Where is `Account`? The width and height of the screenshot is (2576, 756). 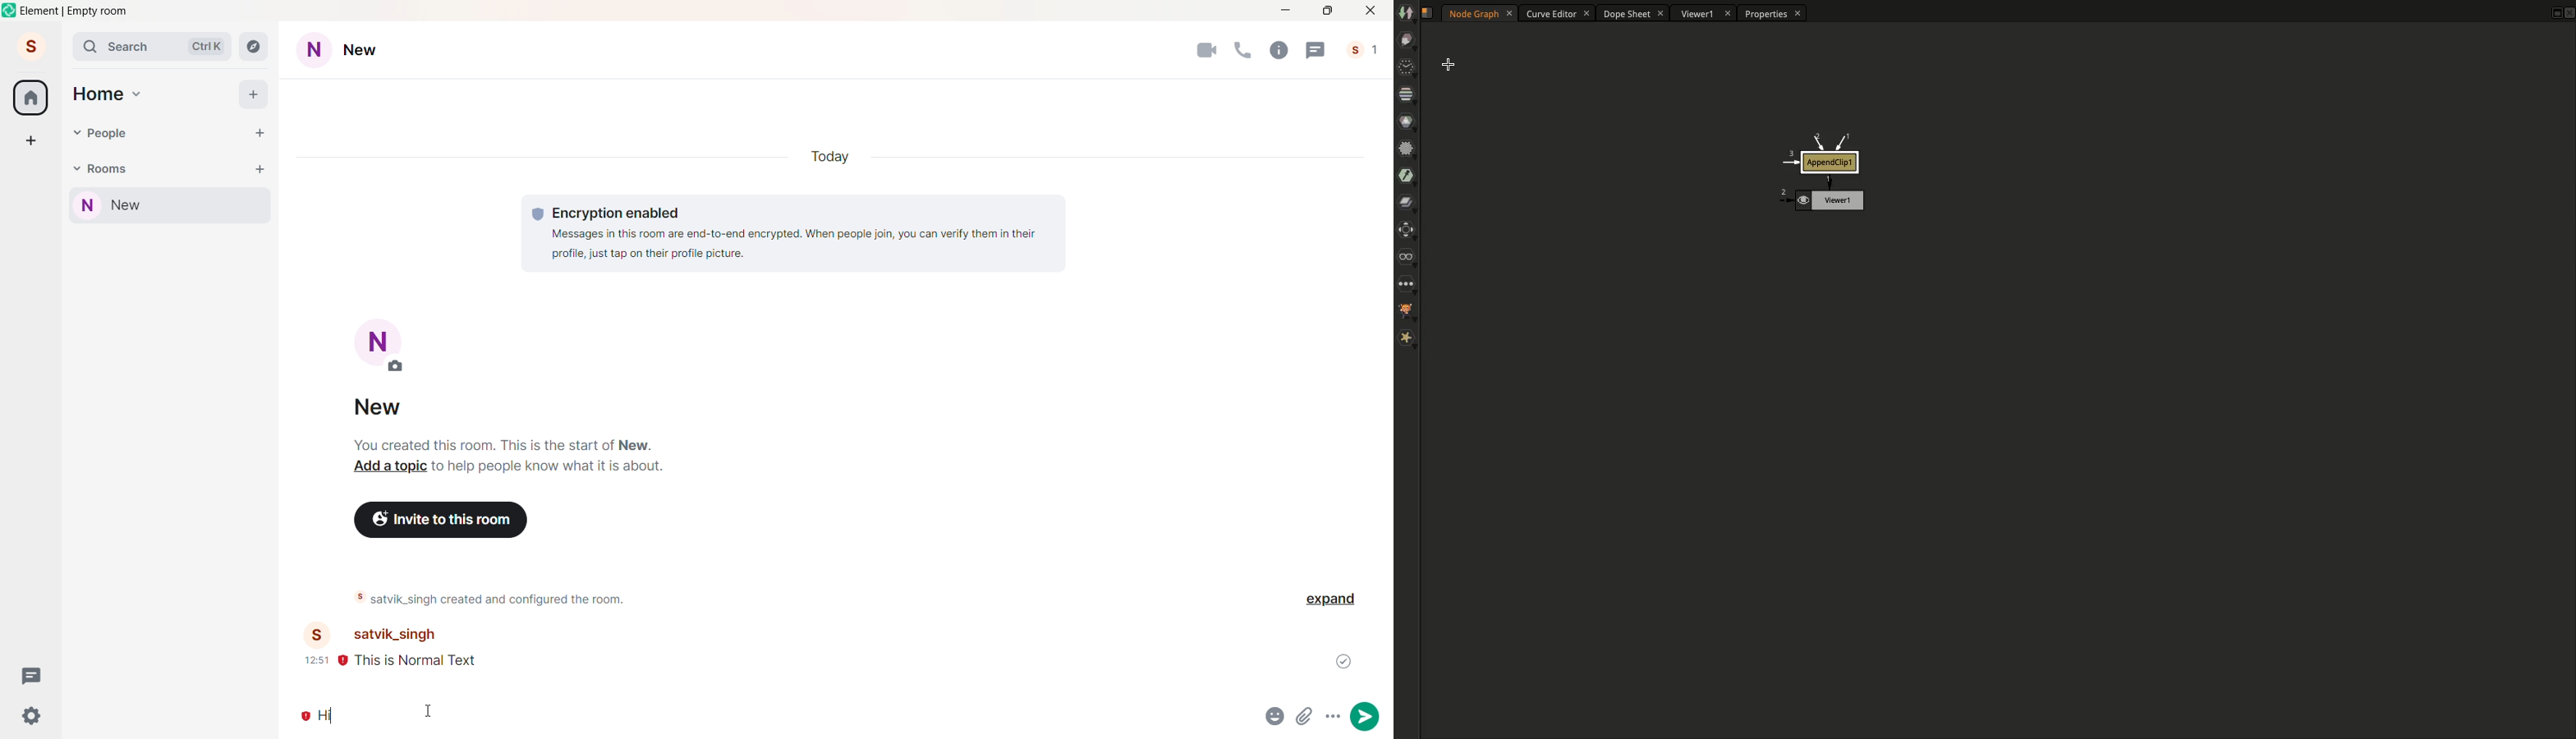 Account is located at coordinates (30, 45).